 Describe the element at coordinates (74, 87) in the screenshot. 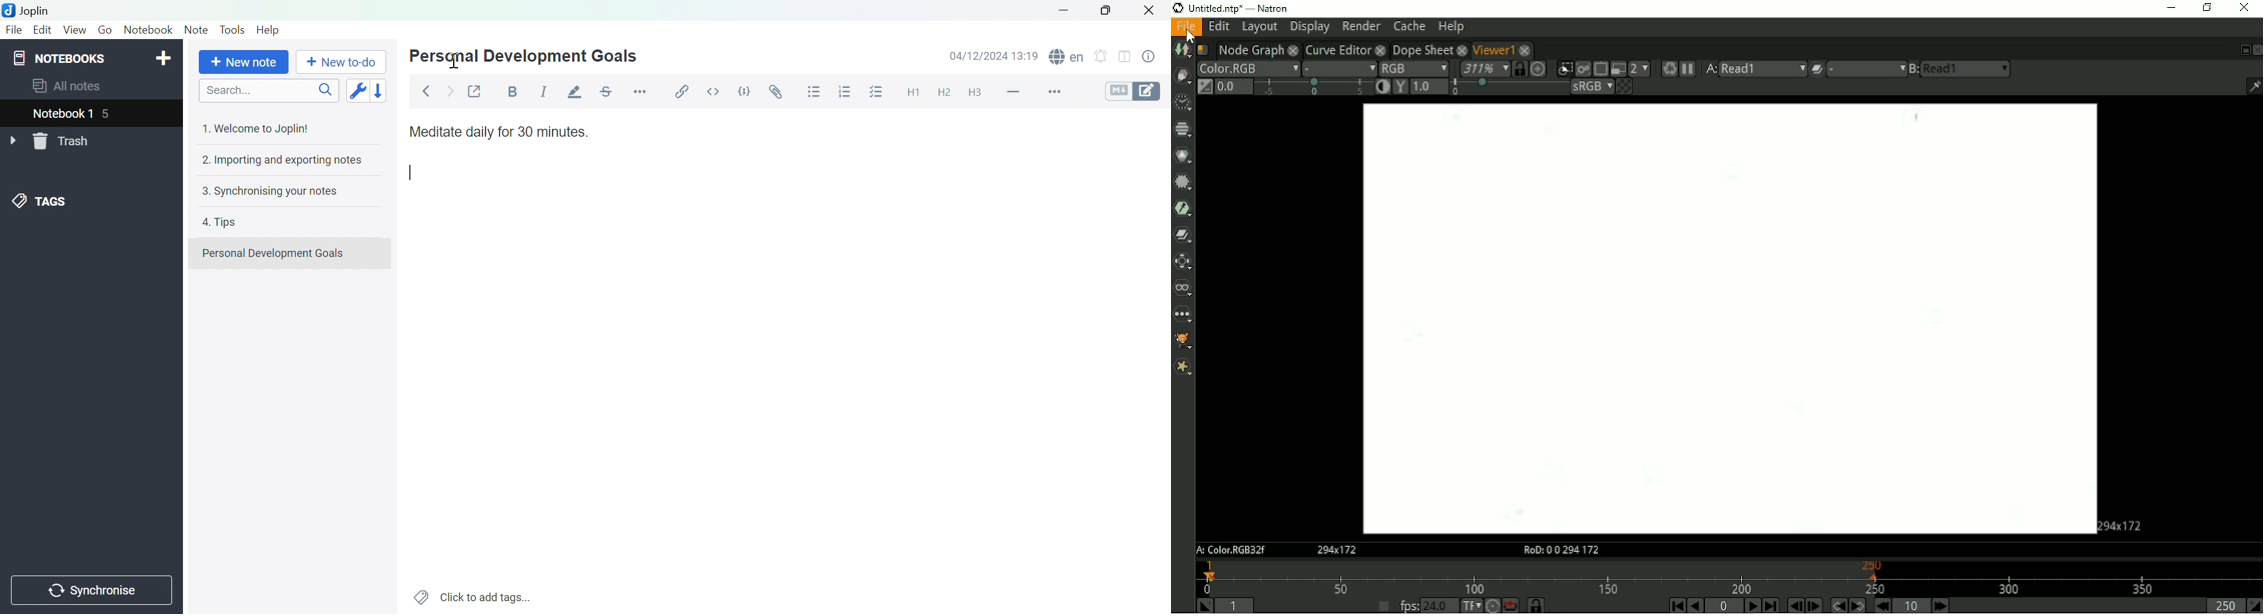

I see `aLL NOTES` at that location.